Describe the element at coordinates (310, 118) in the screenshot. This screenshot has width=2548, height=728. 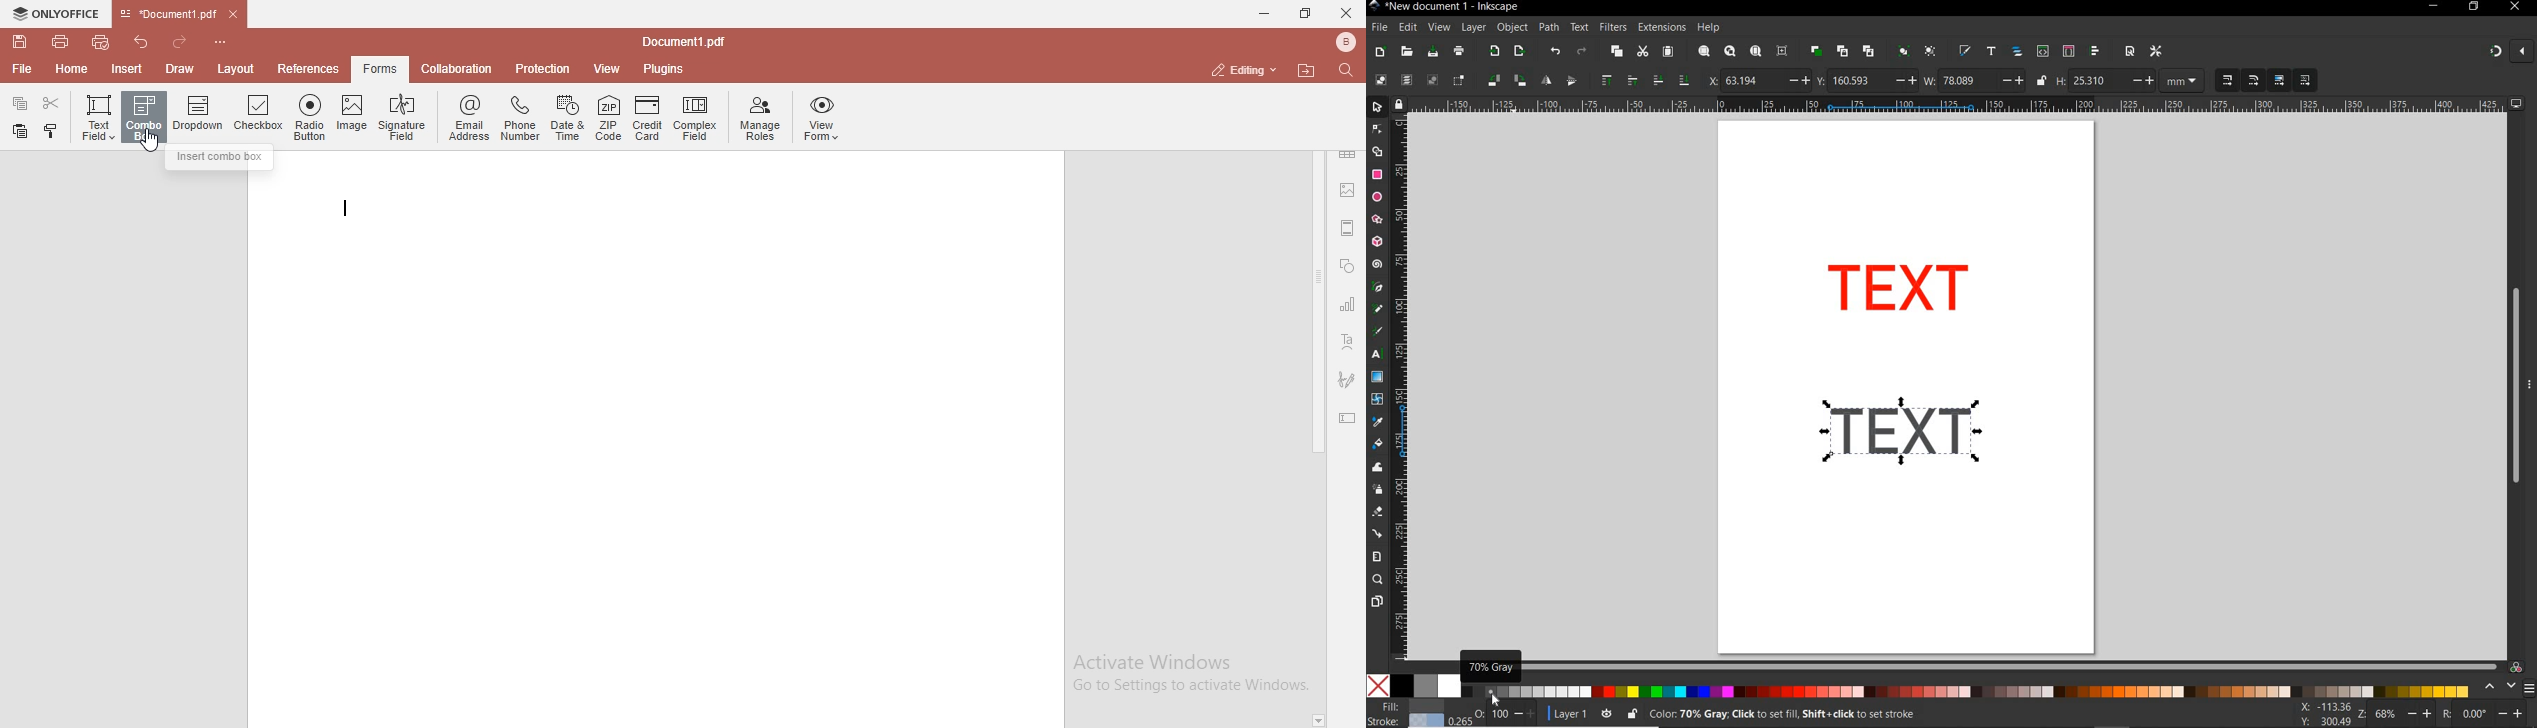
I see `radio button` at that location.